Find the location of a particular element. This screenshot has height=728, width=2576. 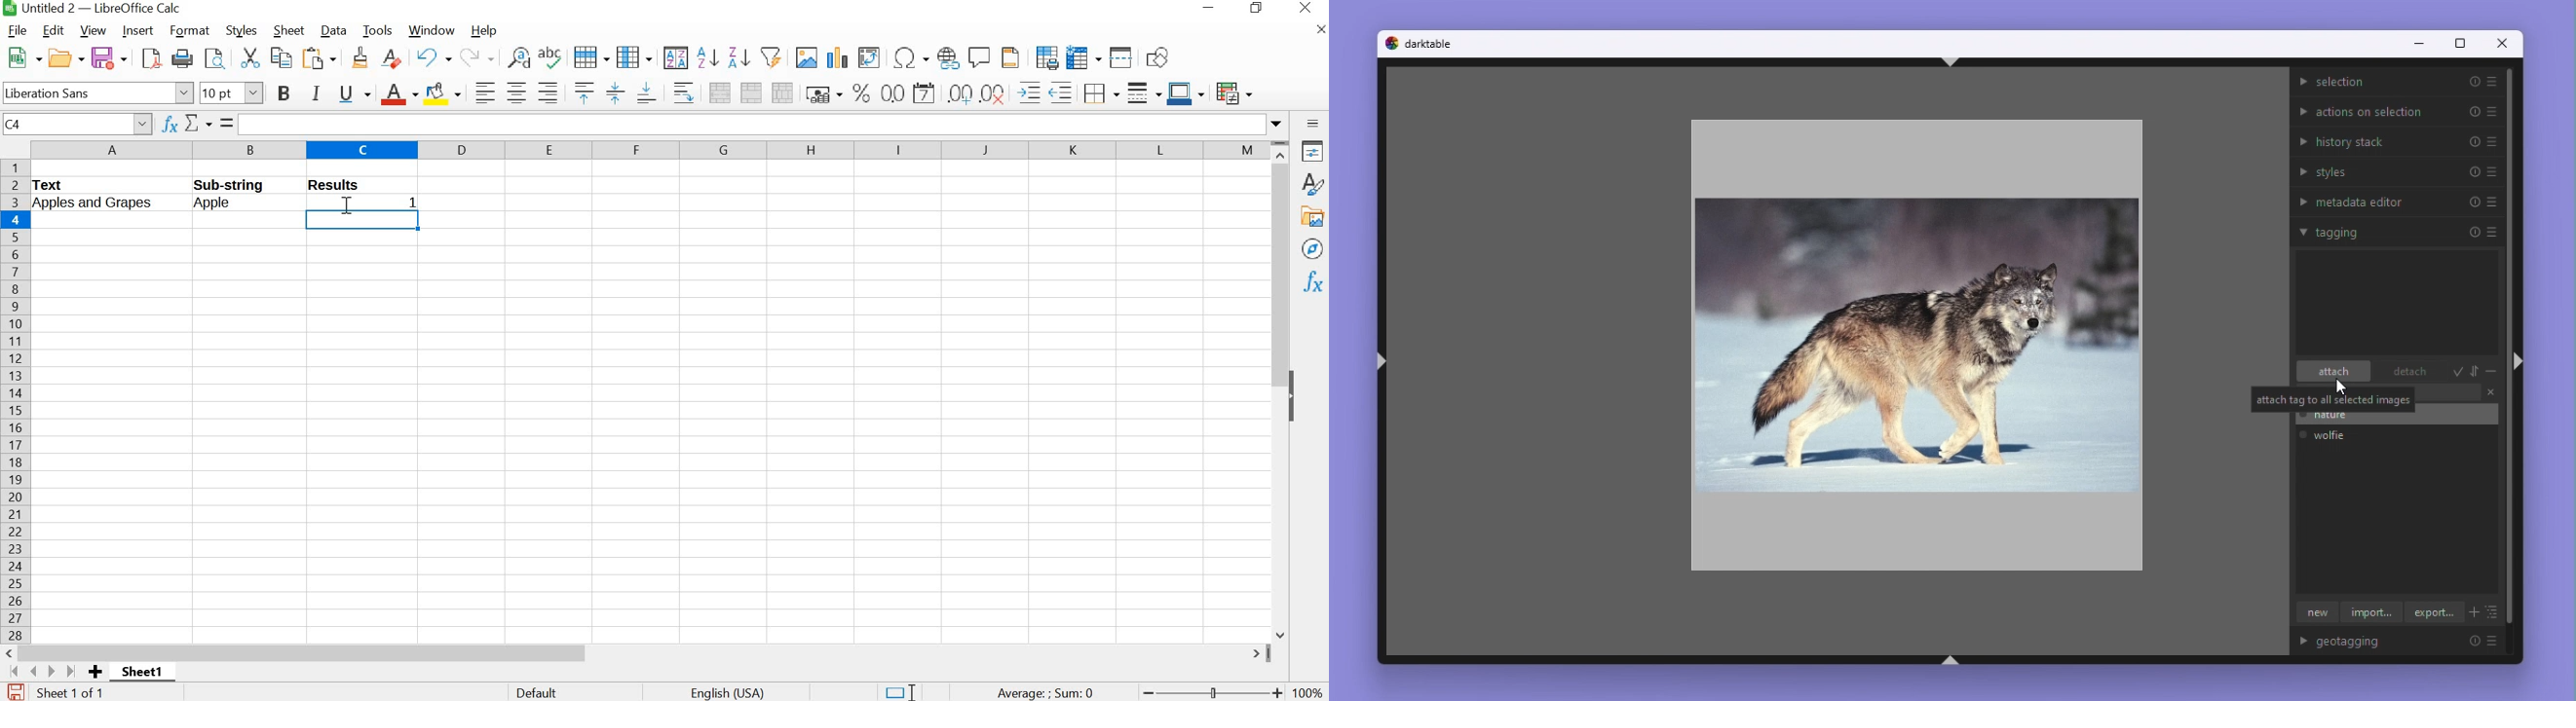

clear direct formatting is located at coordinates (391, 58).